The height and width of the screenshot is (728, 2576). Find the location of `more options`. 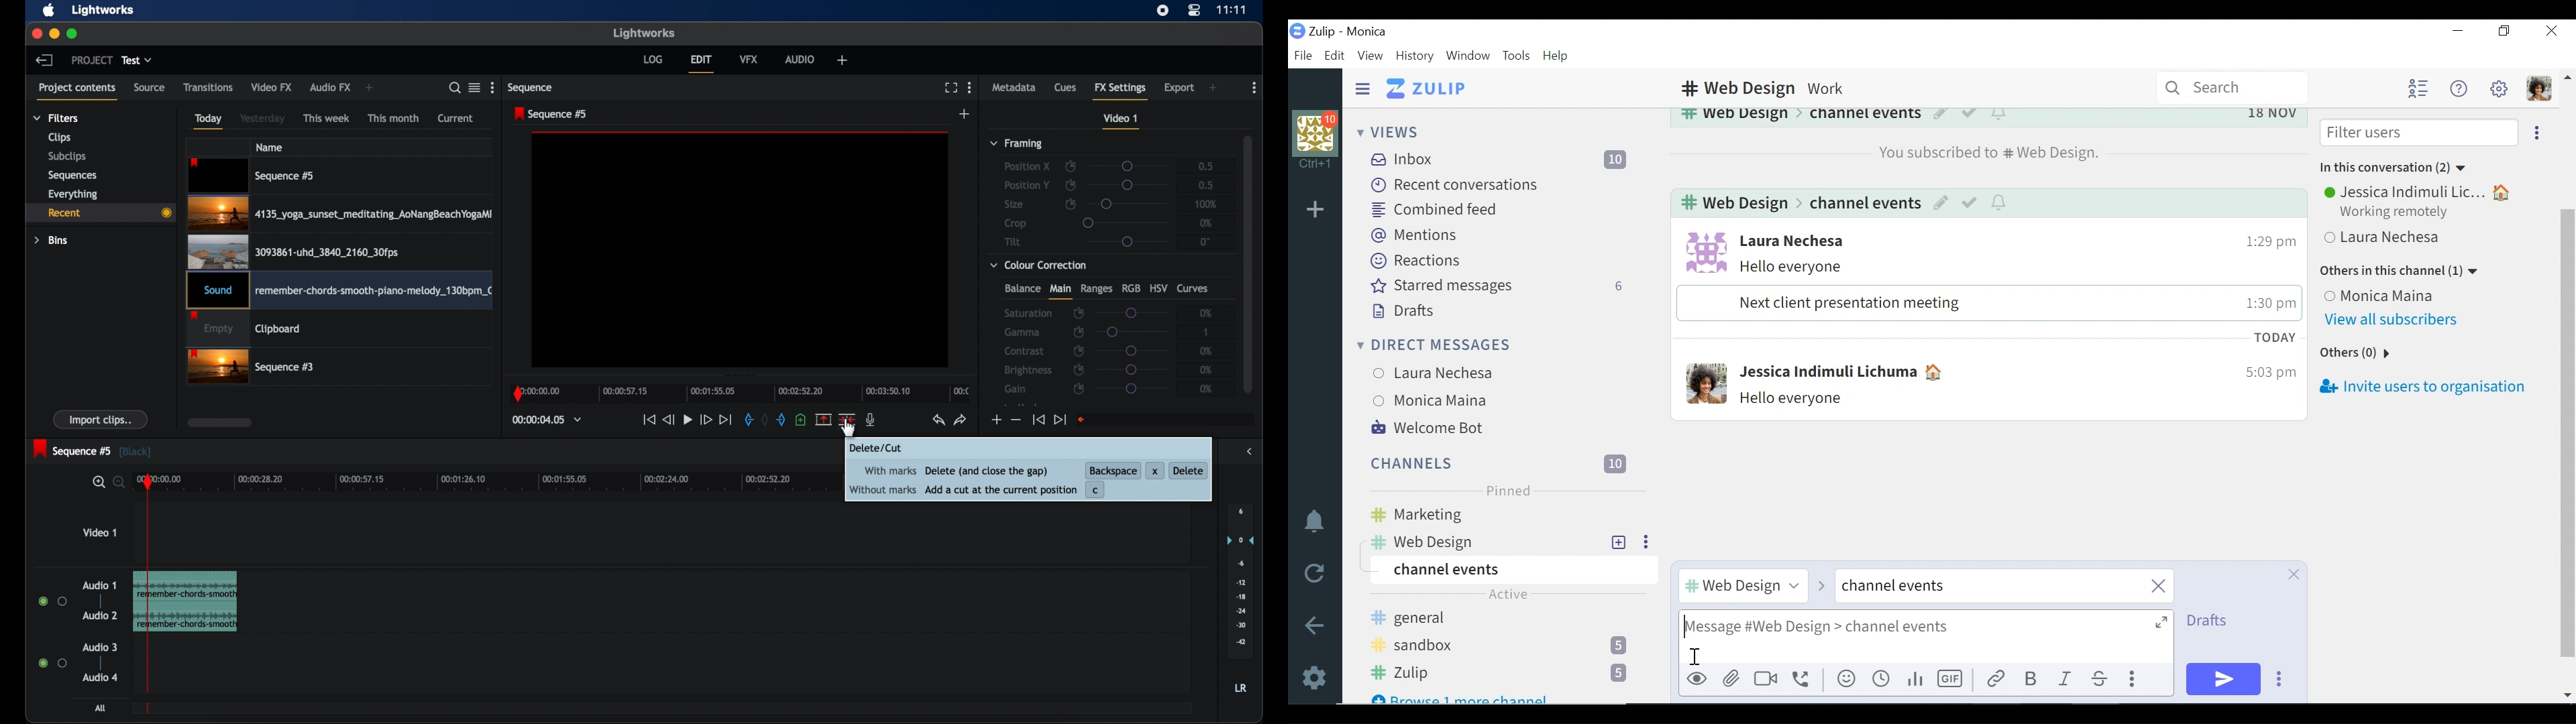

more options is located at coordinates (1253, 88).